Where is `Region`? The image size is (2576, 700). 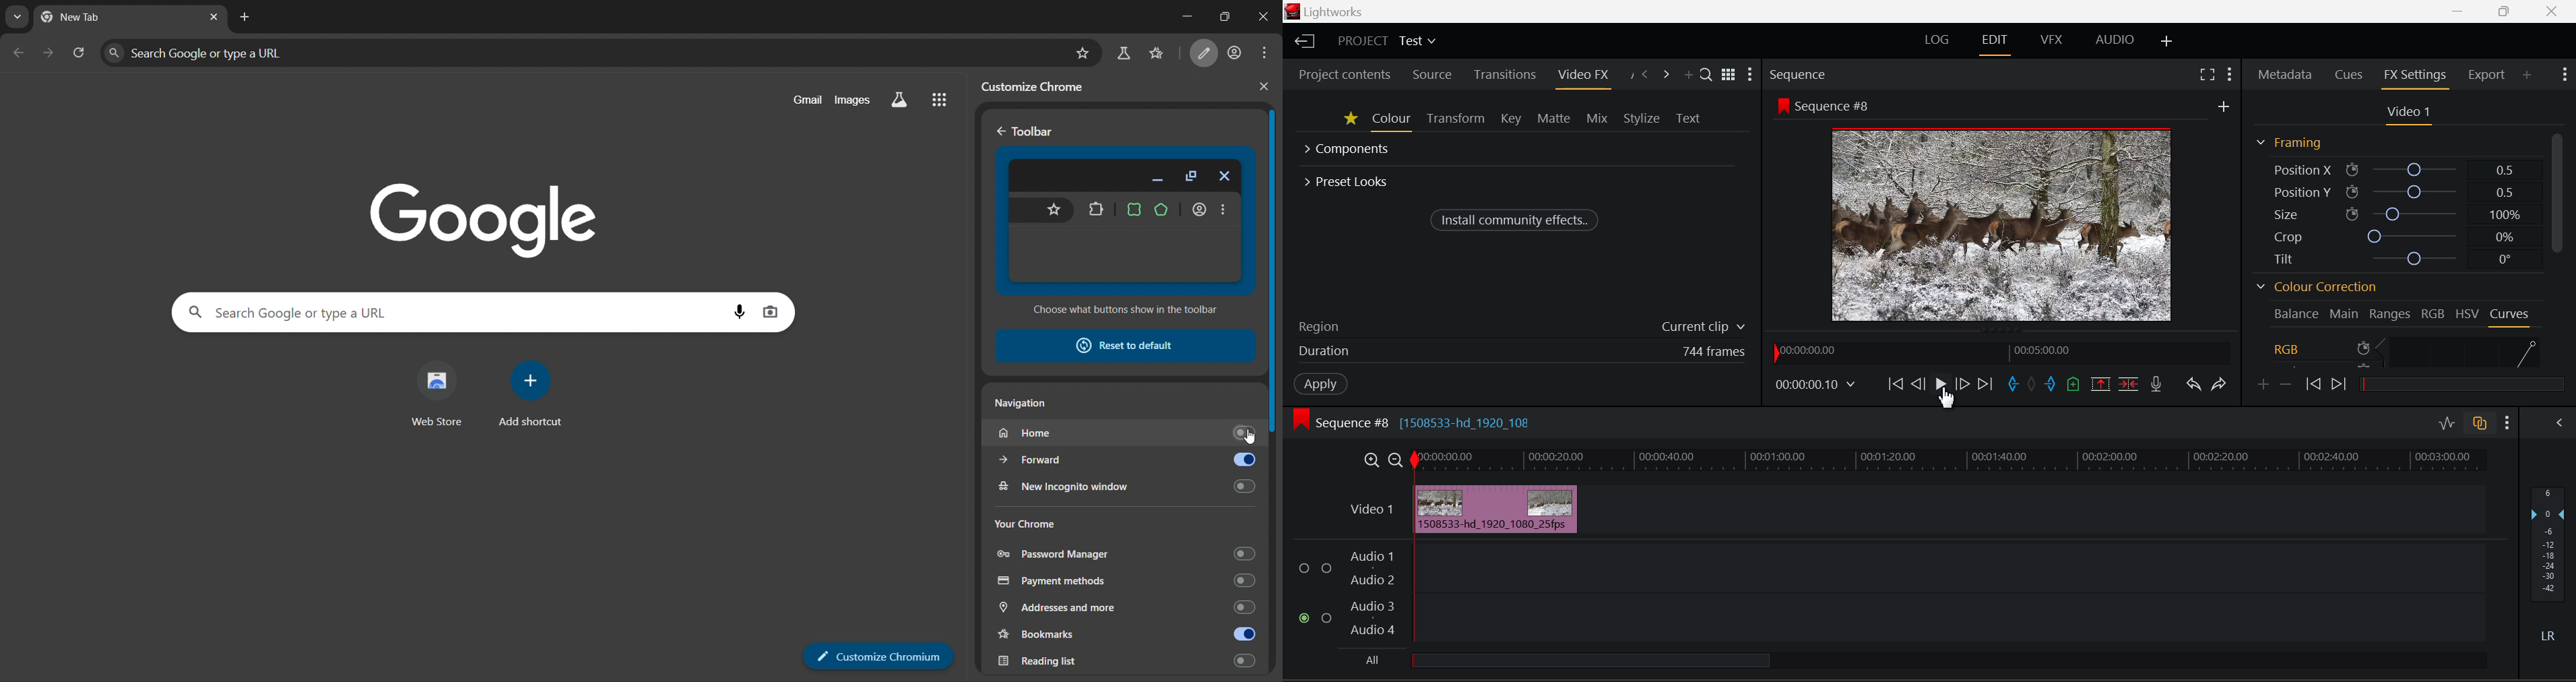 Region is located at coordinates (1520, 326).